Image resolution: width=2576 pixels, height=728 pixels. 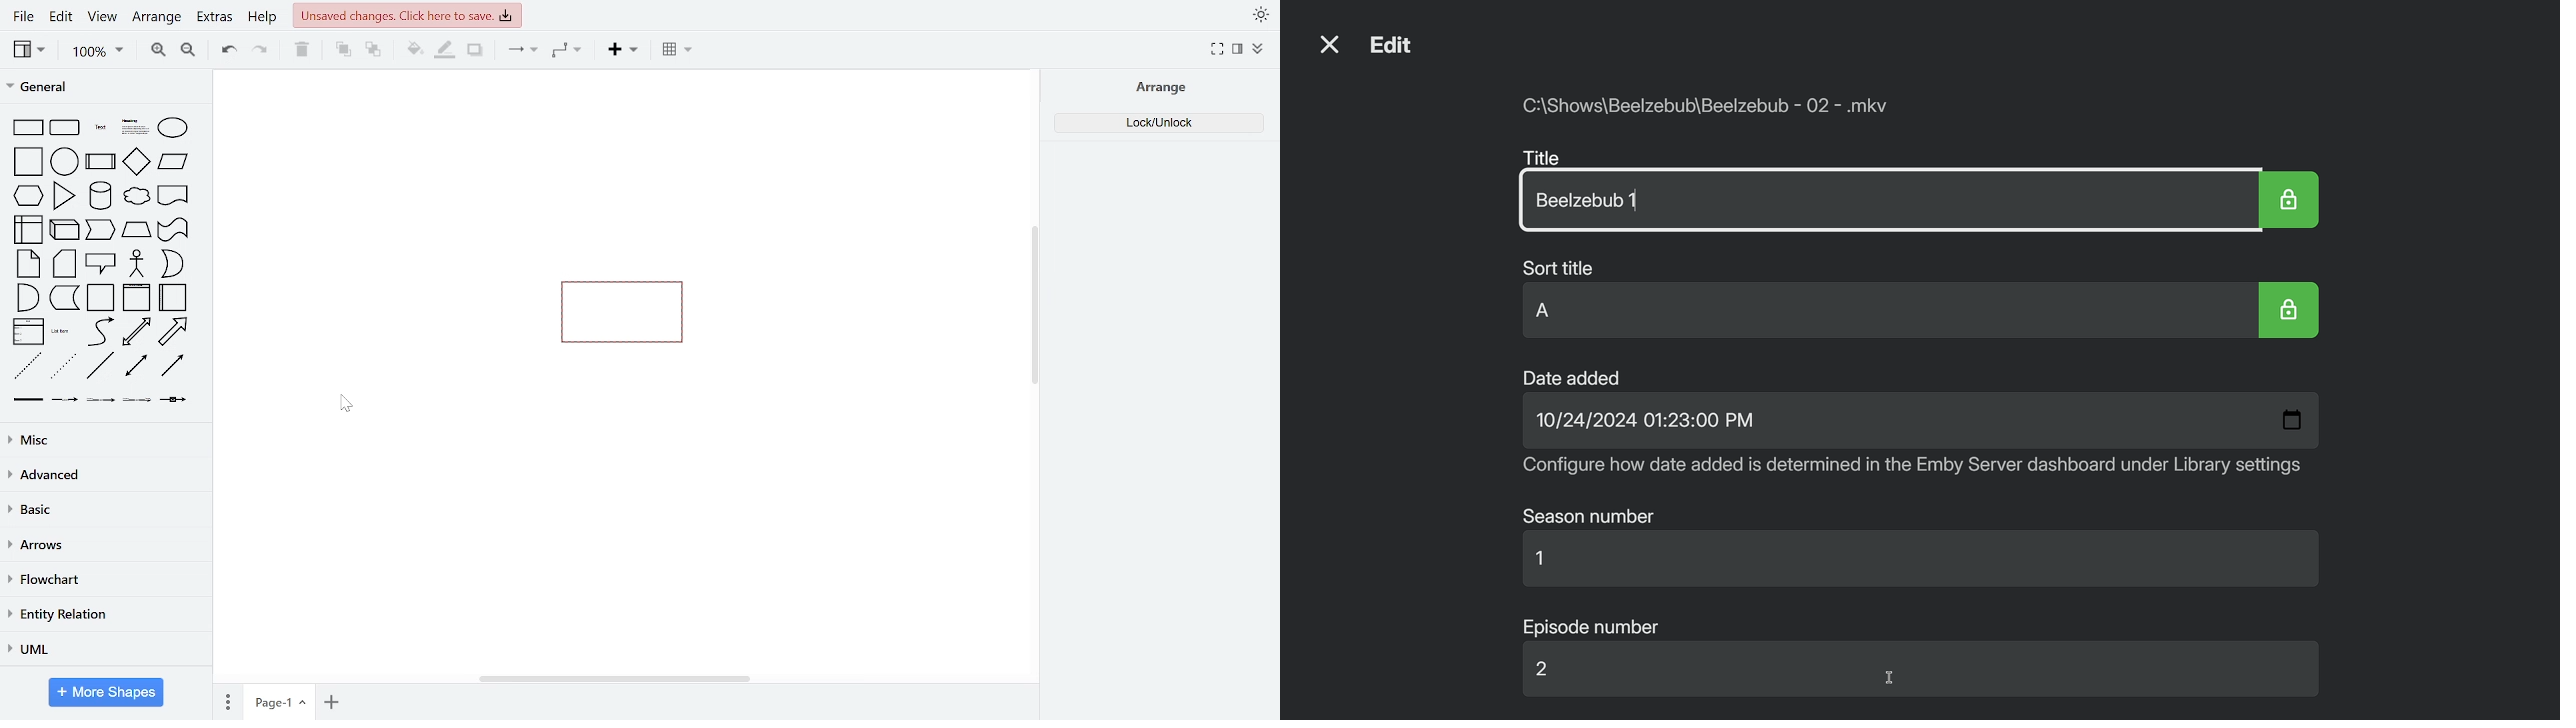 What do you see at coordinates (1218, 48) in the screenshot?
I see `full screen` at bounding box center [1218, 48].